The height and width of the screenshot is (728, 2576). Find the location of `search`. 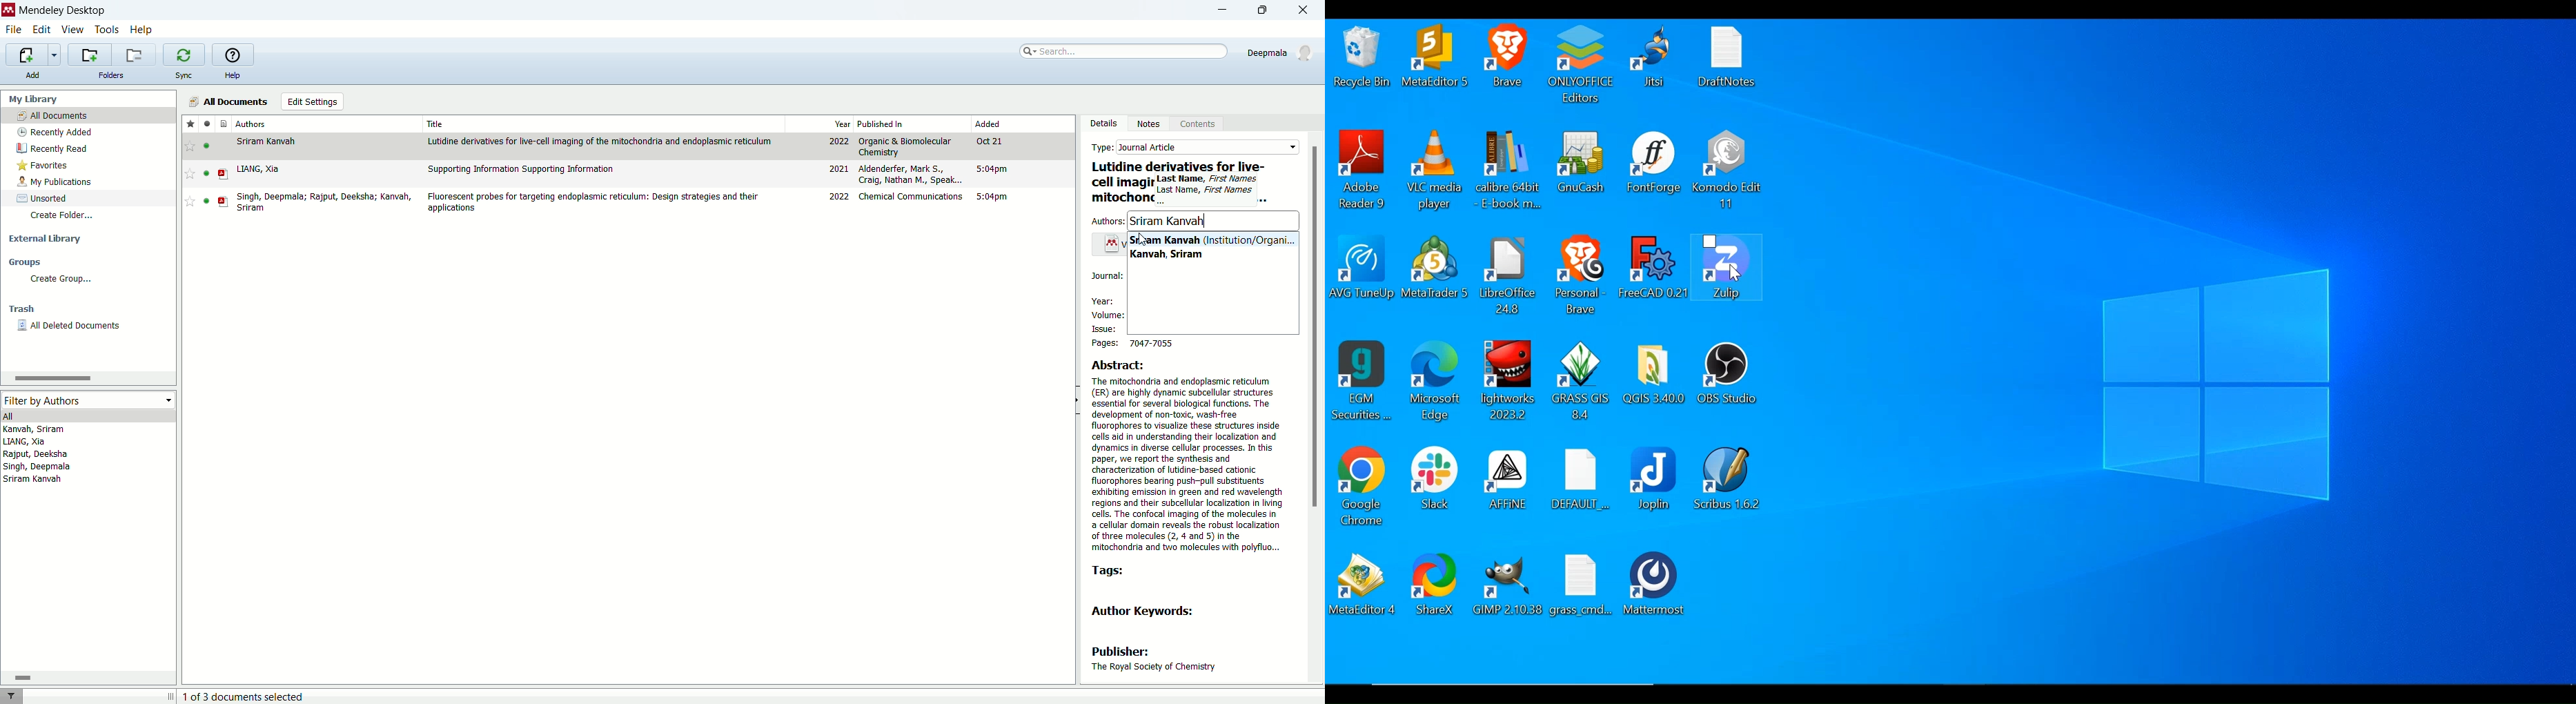

search is located at coordinates (1117, 52).